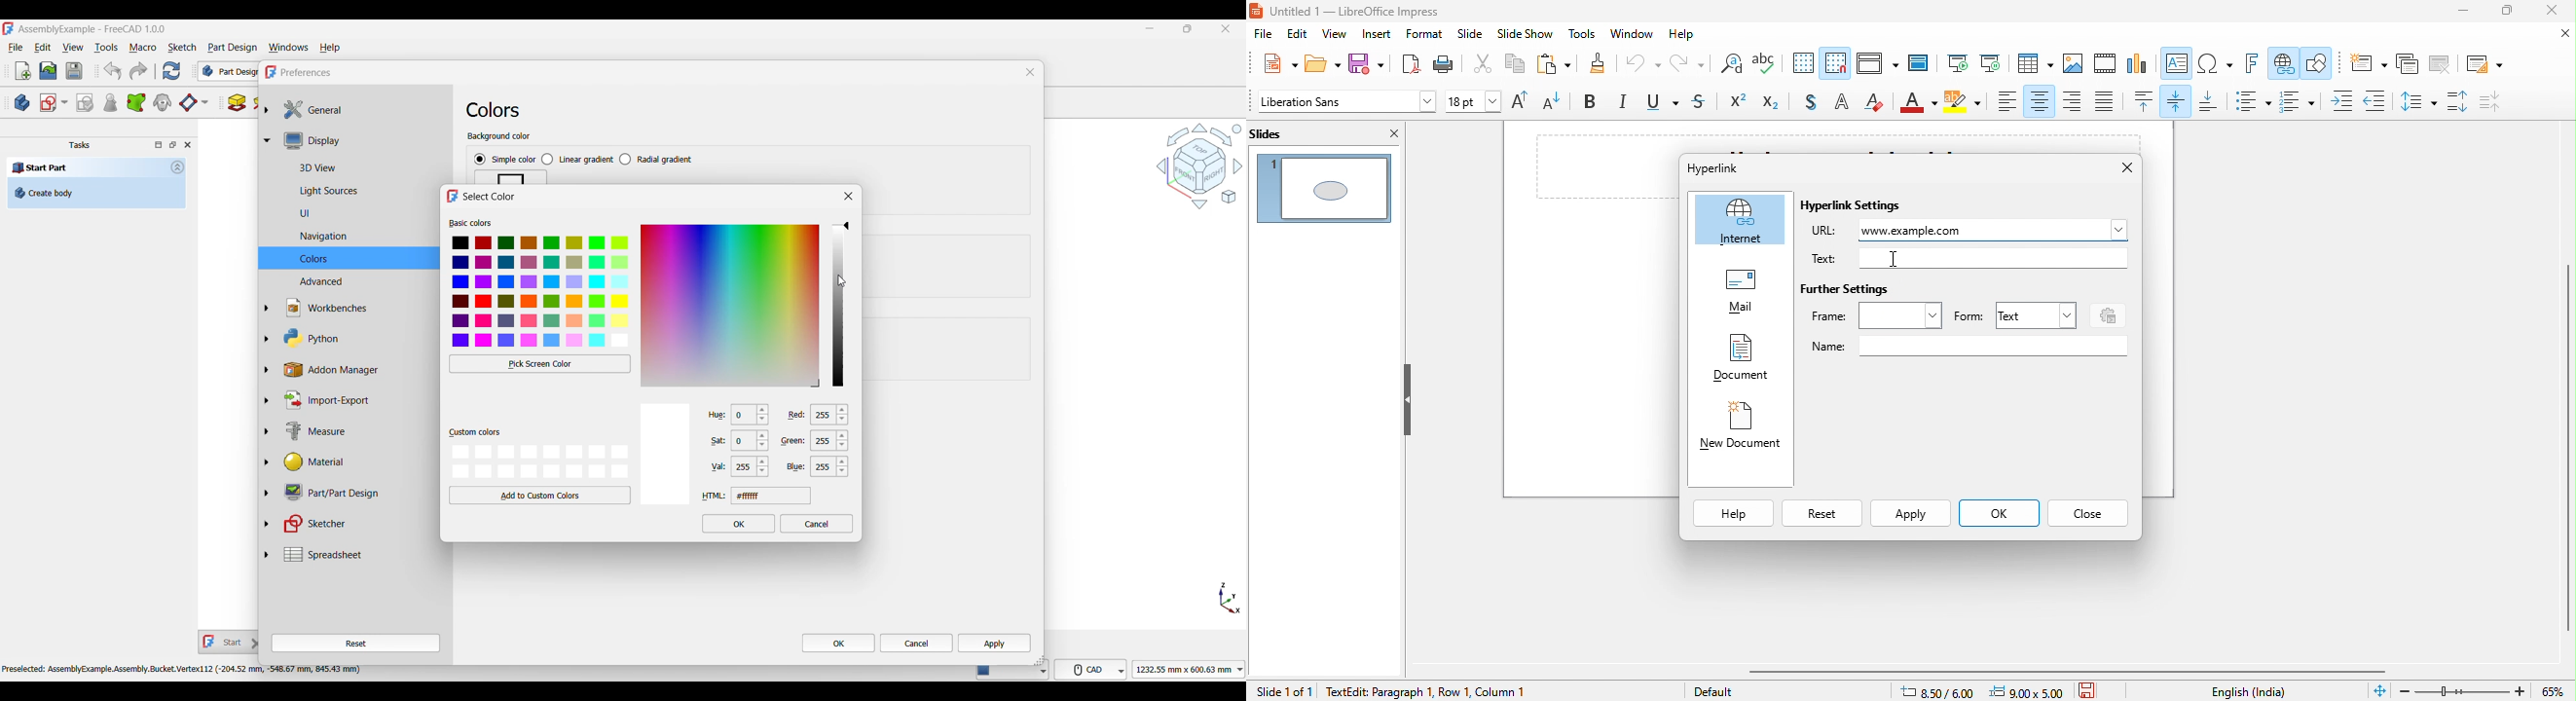 The height and width of the screenshot is (728, 2576). I want to click on edit, so click(1299, 35).